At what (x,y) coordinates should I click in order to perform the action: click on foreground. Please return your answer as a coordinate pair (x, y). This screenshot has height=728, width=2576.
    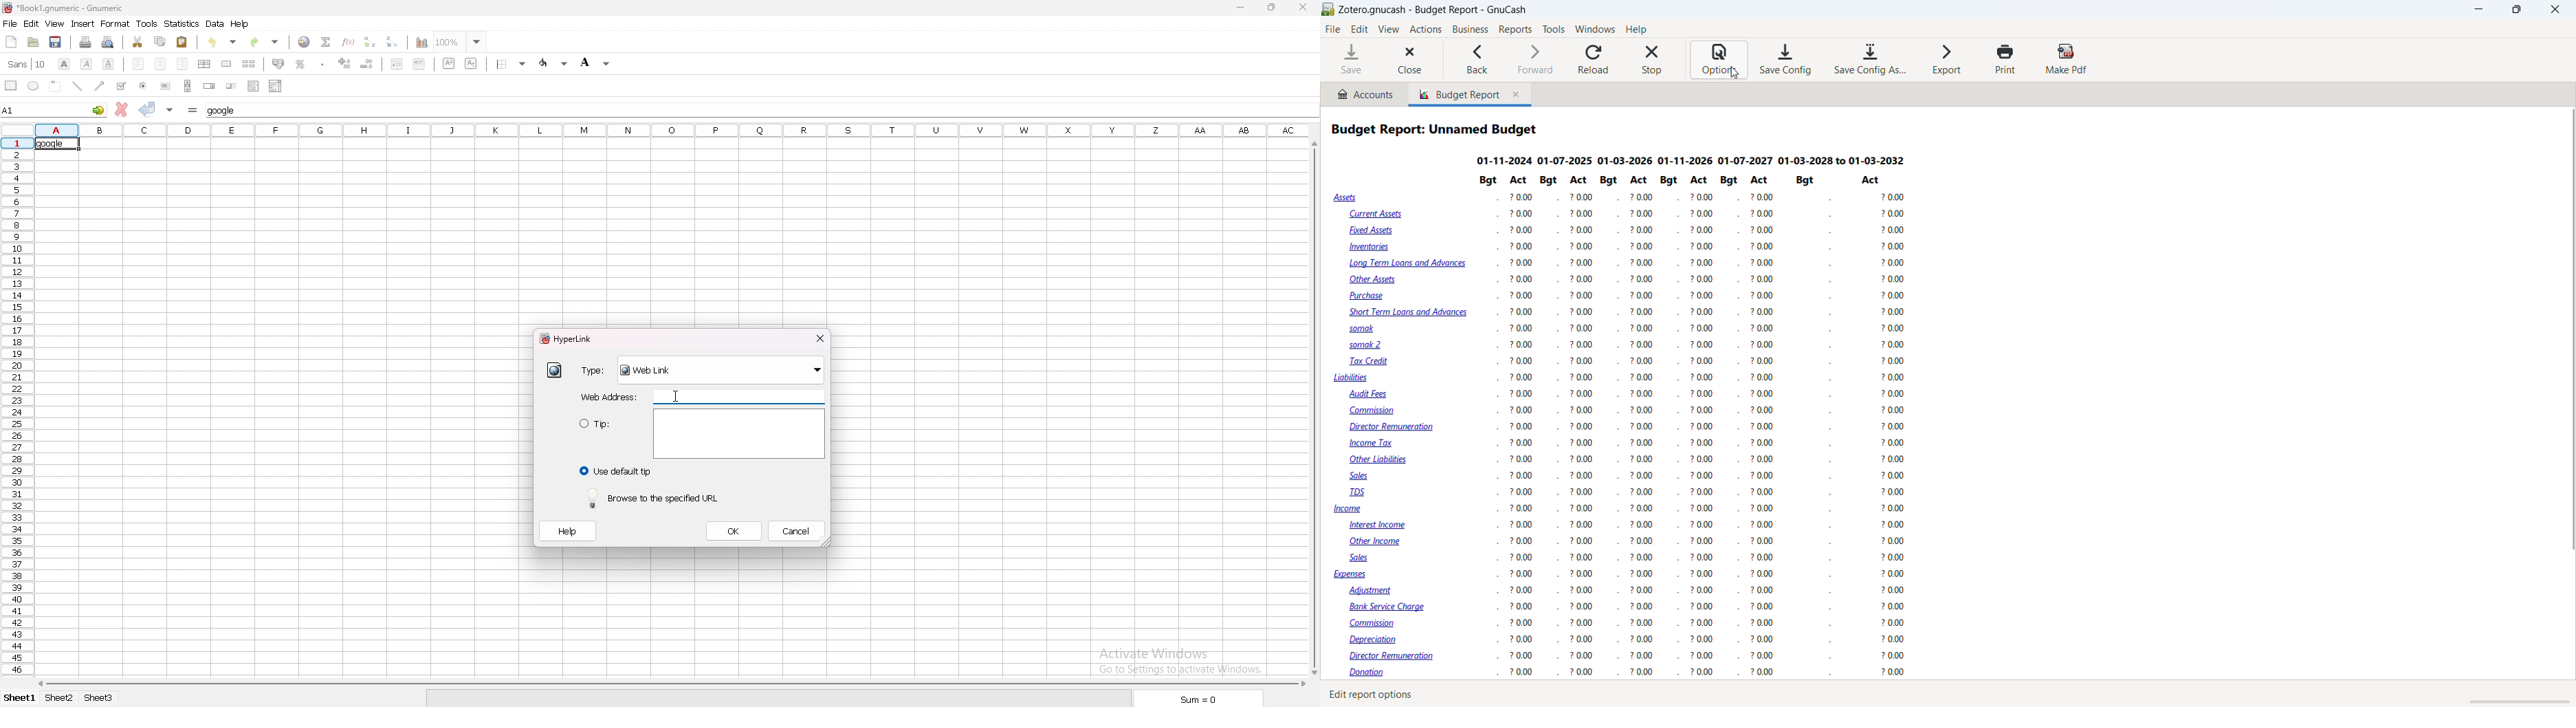
    Looking at the image, I should click on (555, 63).